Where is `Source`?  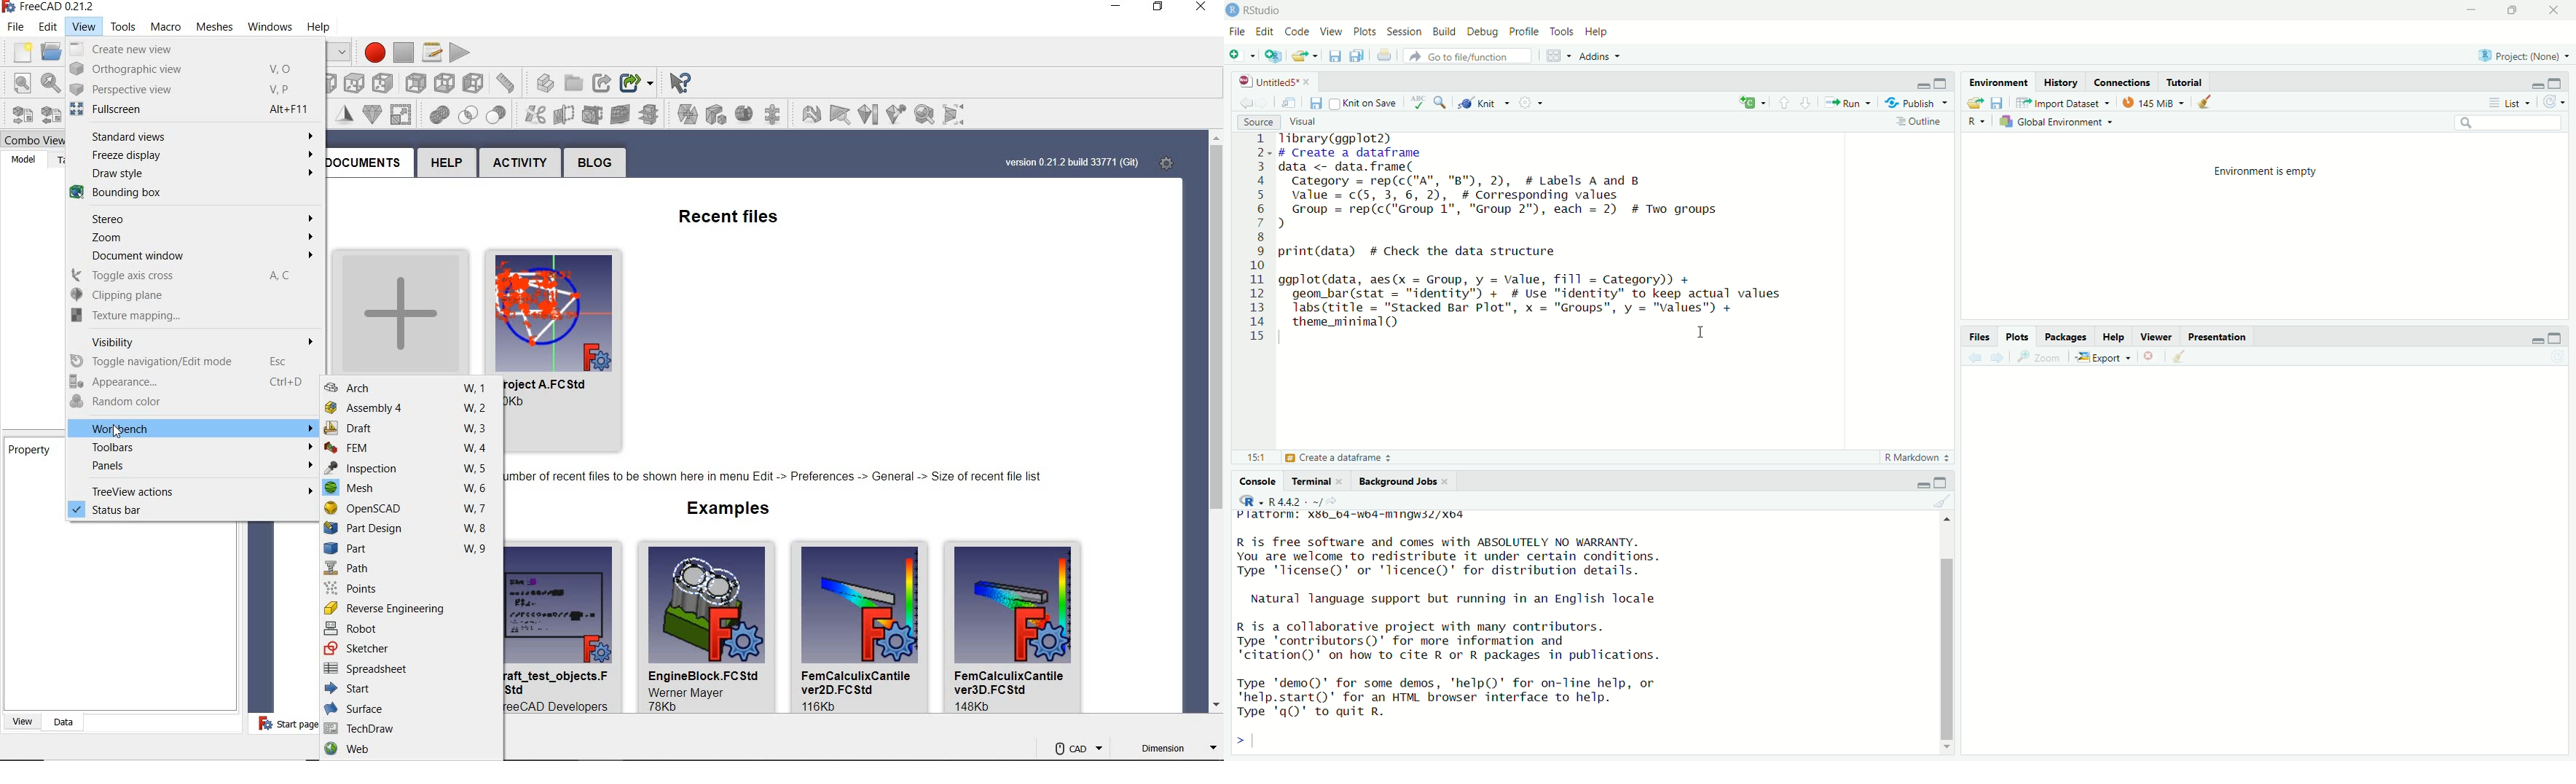
Source is located at coordinates (1257, 120).